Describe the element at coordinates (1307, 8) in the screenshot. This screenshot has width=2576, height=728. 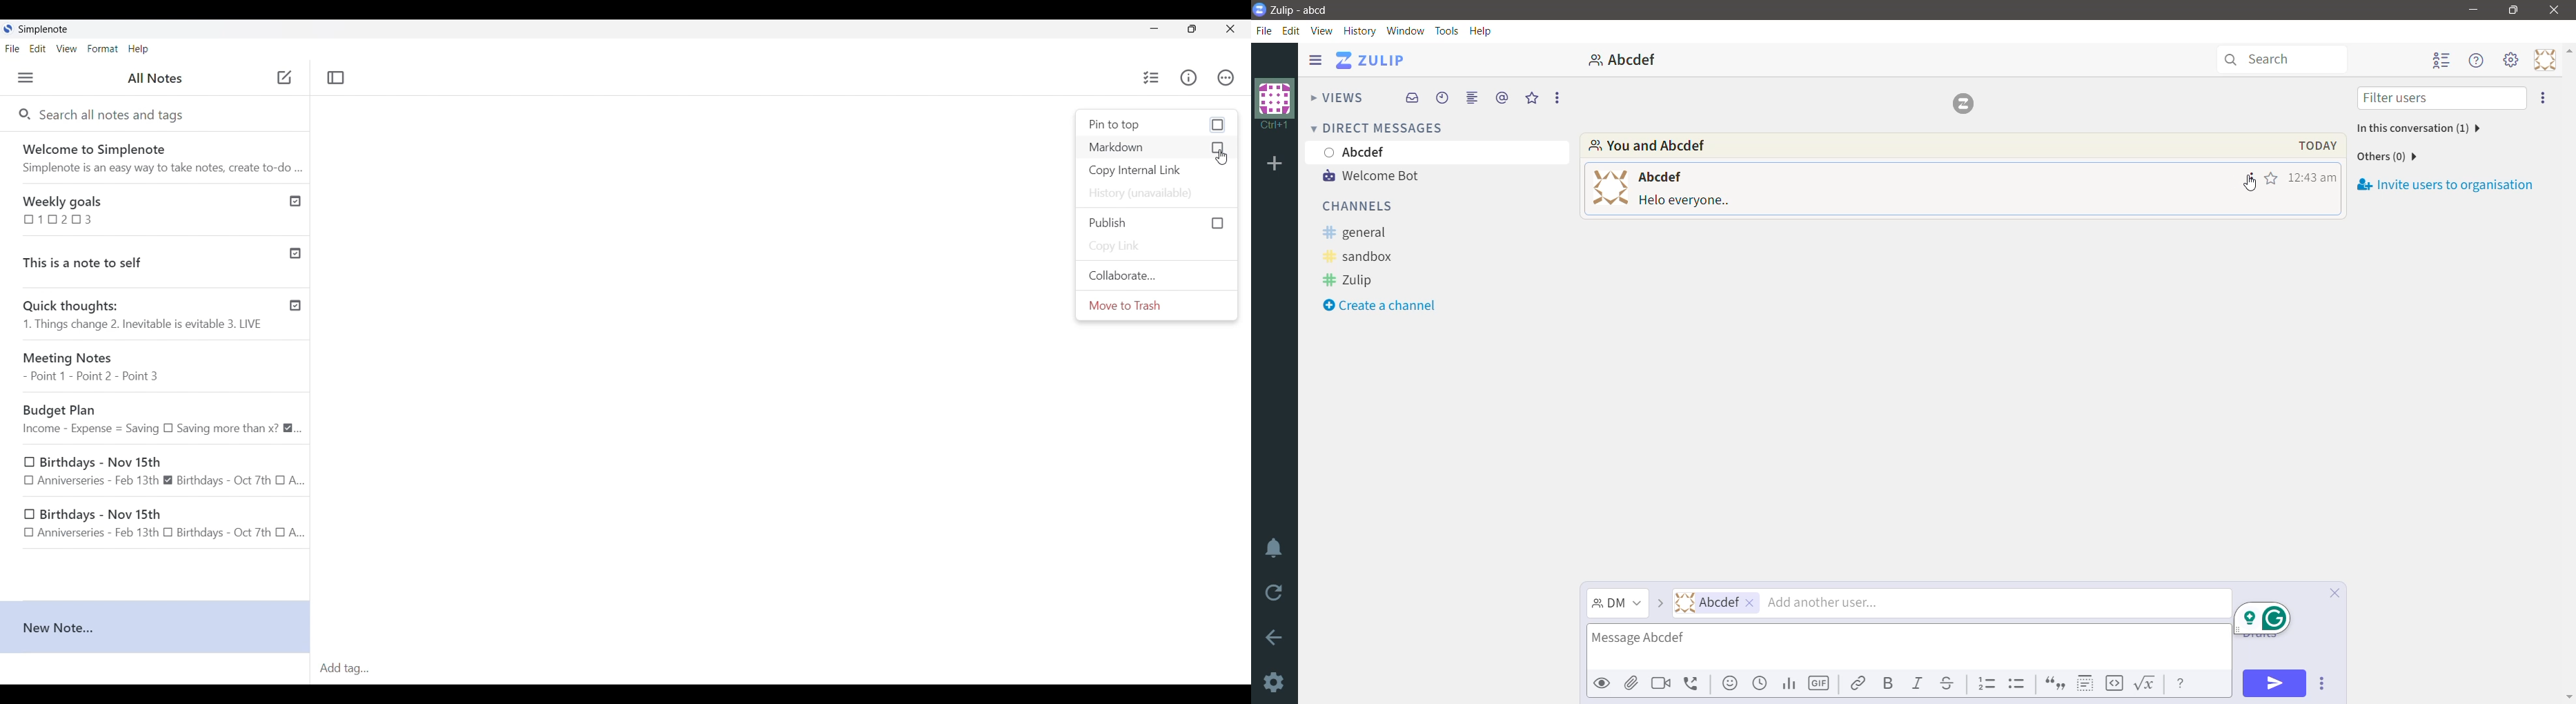
I see `Application Name - Organization Name` at that location.